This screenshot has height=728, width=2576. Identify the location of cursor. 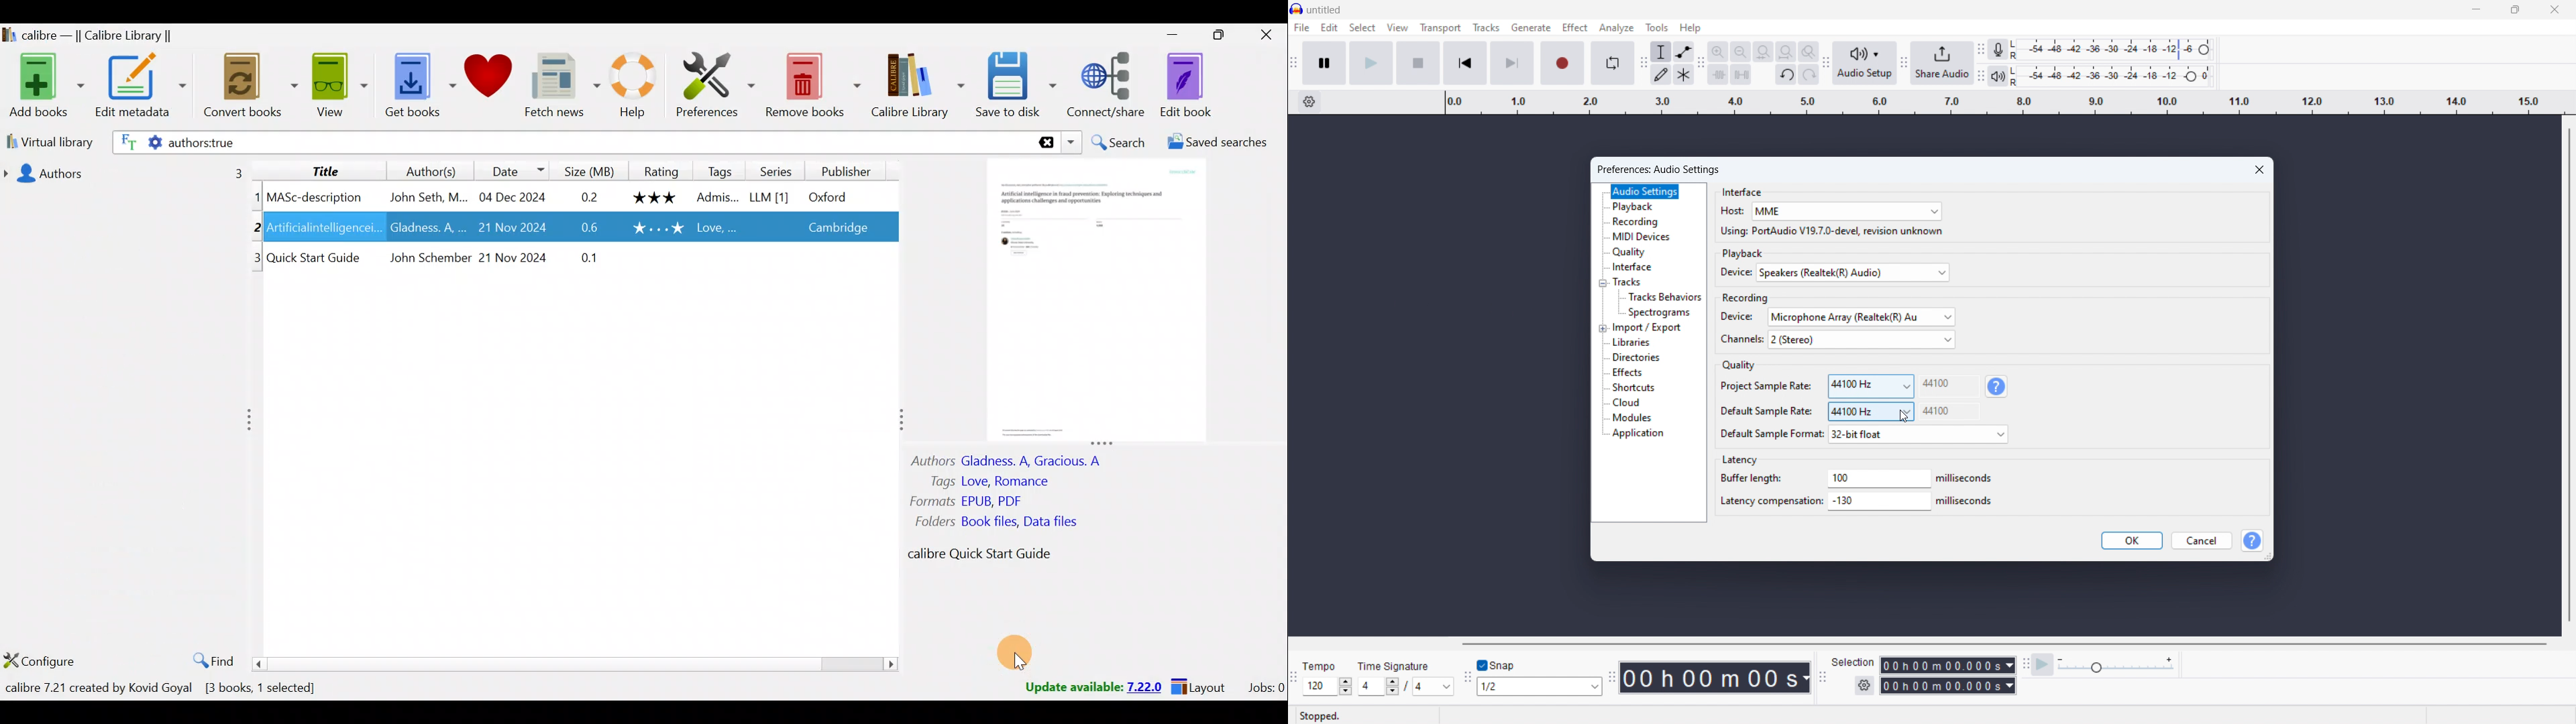
(1904, 417).